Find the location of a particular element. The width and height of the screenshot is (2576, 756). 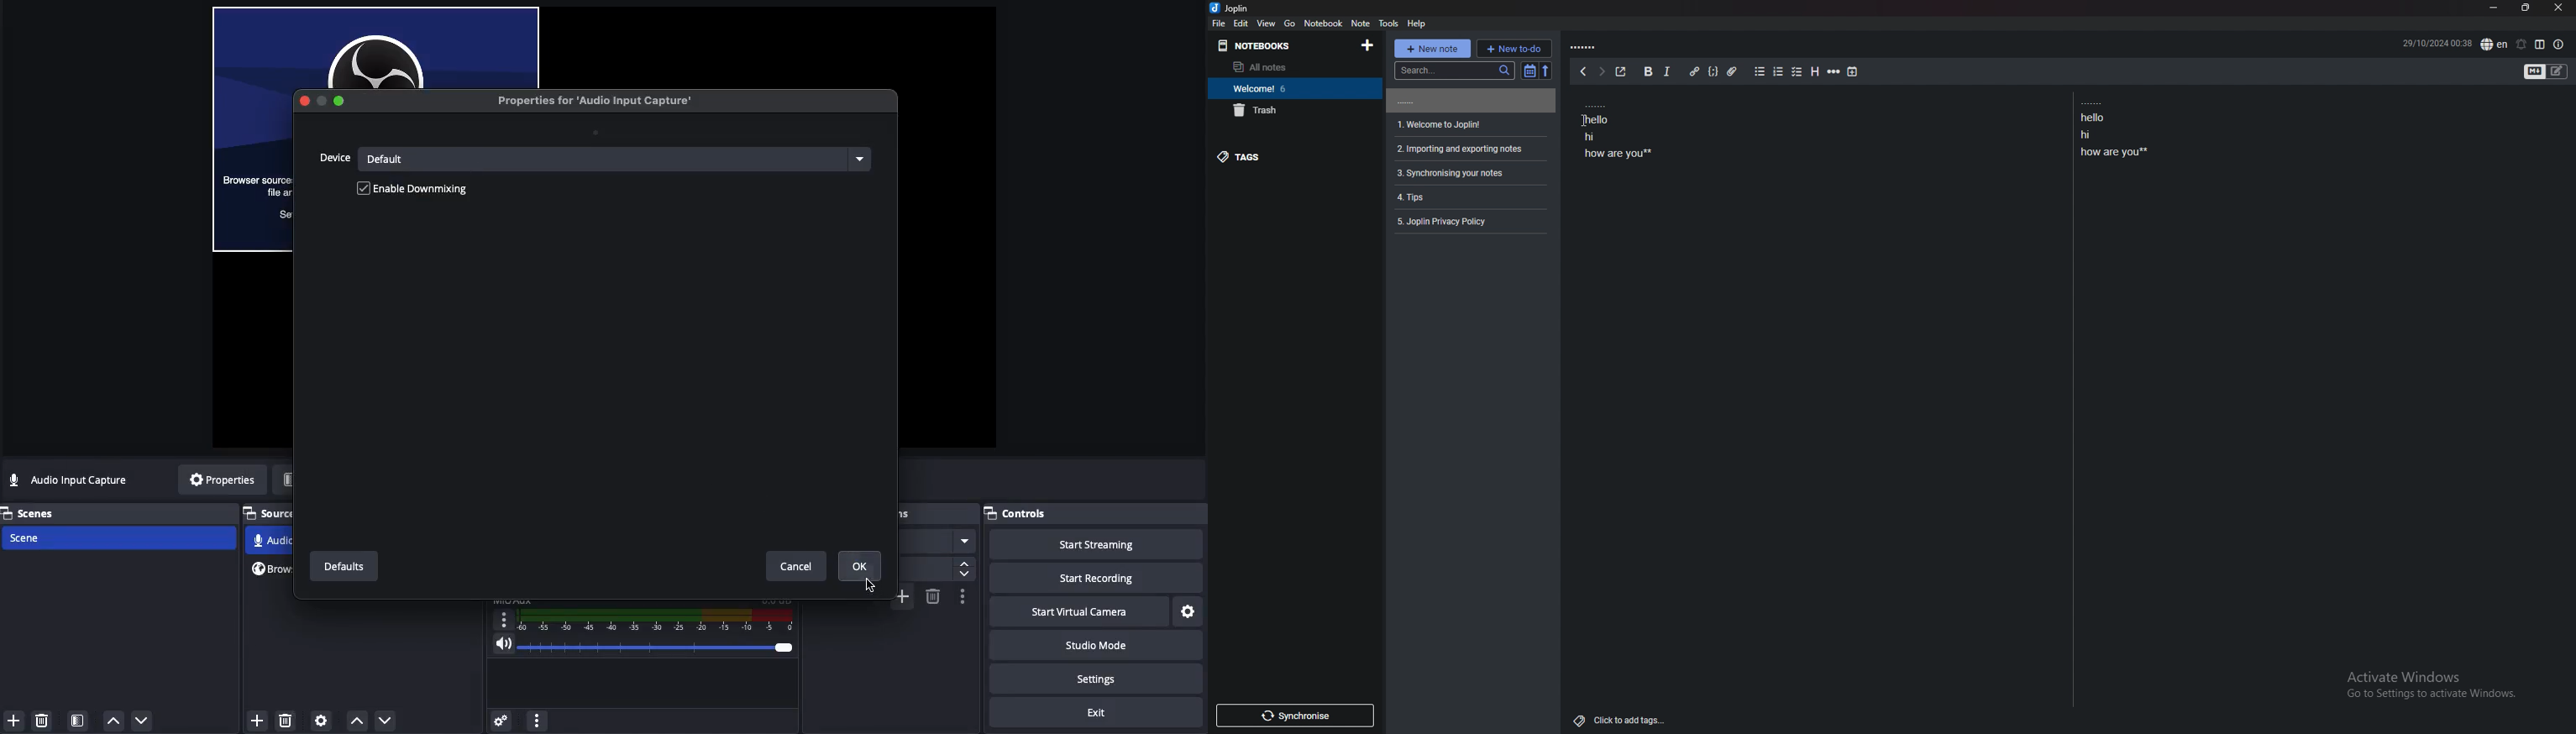

Scene filter is located at coordinates (78, 721).